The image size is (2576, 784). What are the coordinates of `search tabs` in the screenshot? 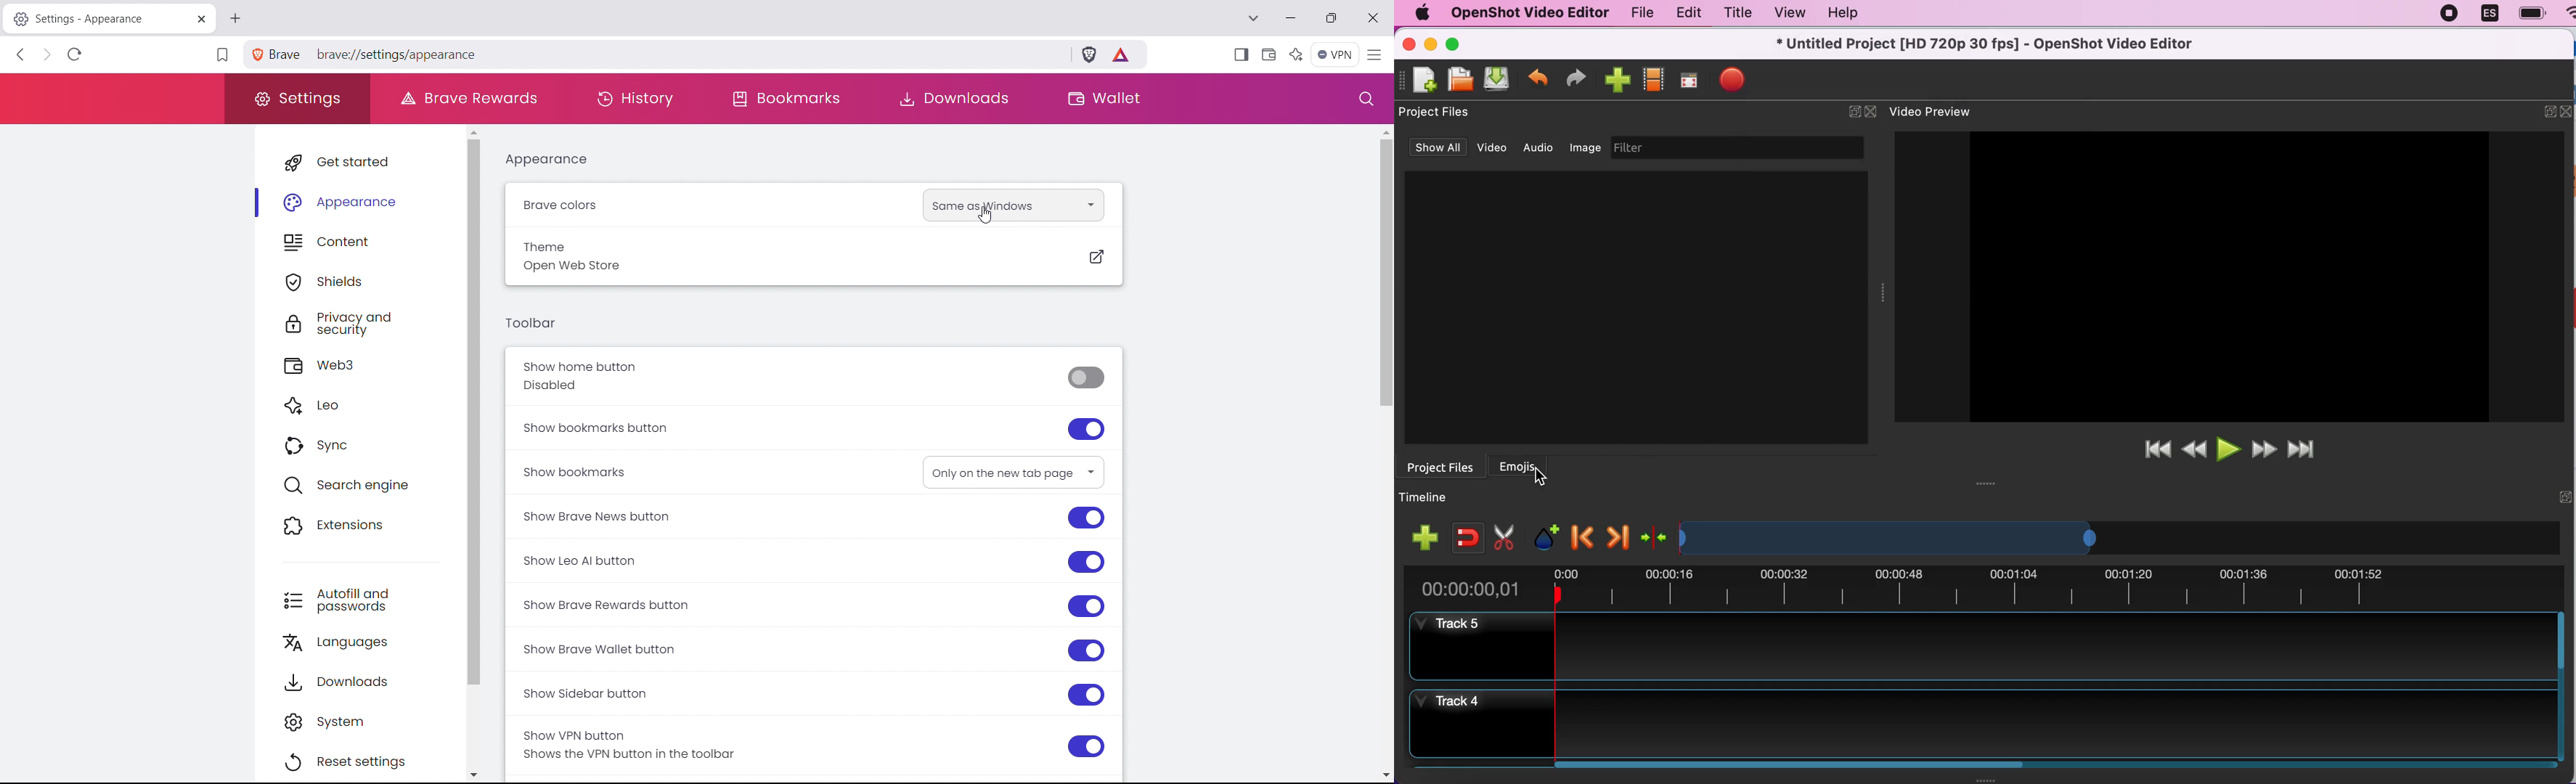 It's located at (1254, 18).